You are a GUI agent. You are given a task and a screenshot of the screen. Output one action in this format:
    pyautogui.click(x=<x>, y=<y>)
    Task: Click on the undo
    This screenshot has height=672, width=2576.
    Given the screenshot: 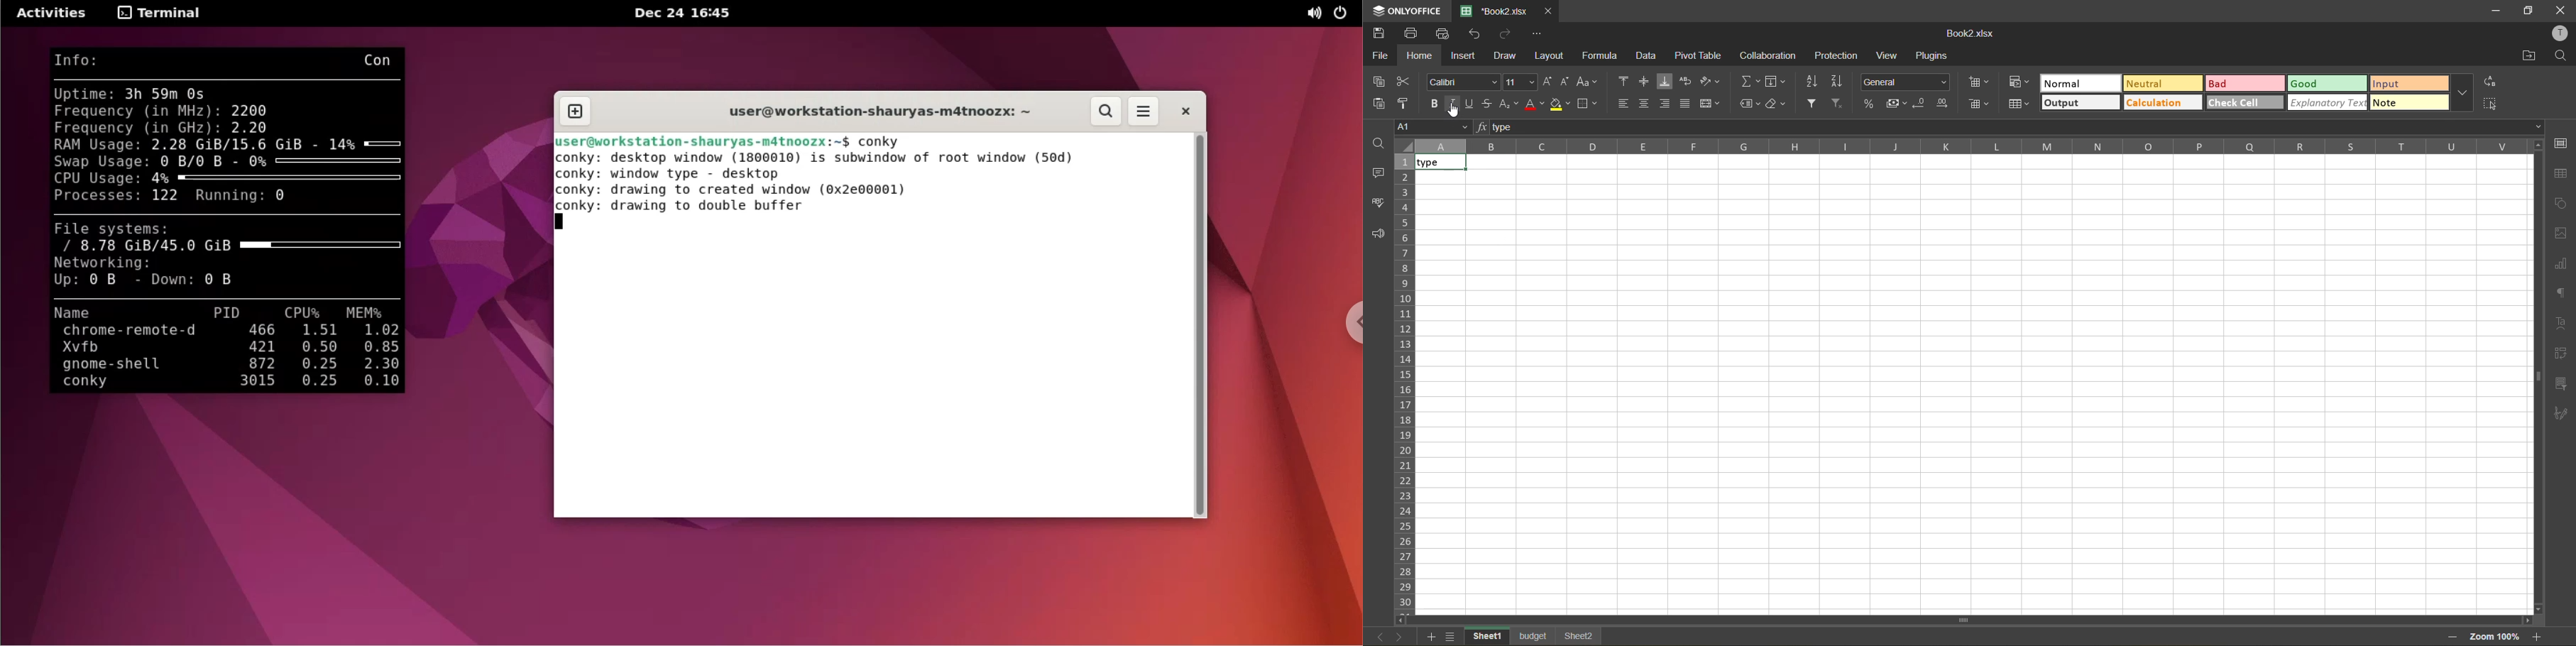 What is the action you would take?
    pyautogui.click(x=1479, y=35)
    